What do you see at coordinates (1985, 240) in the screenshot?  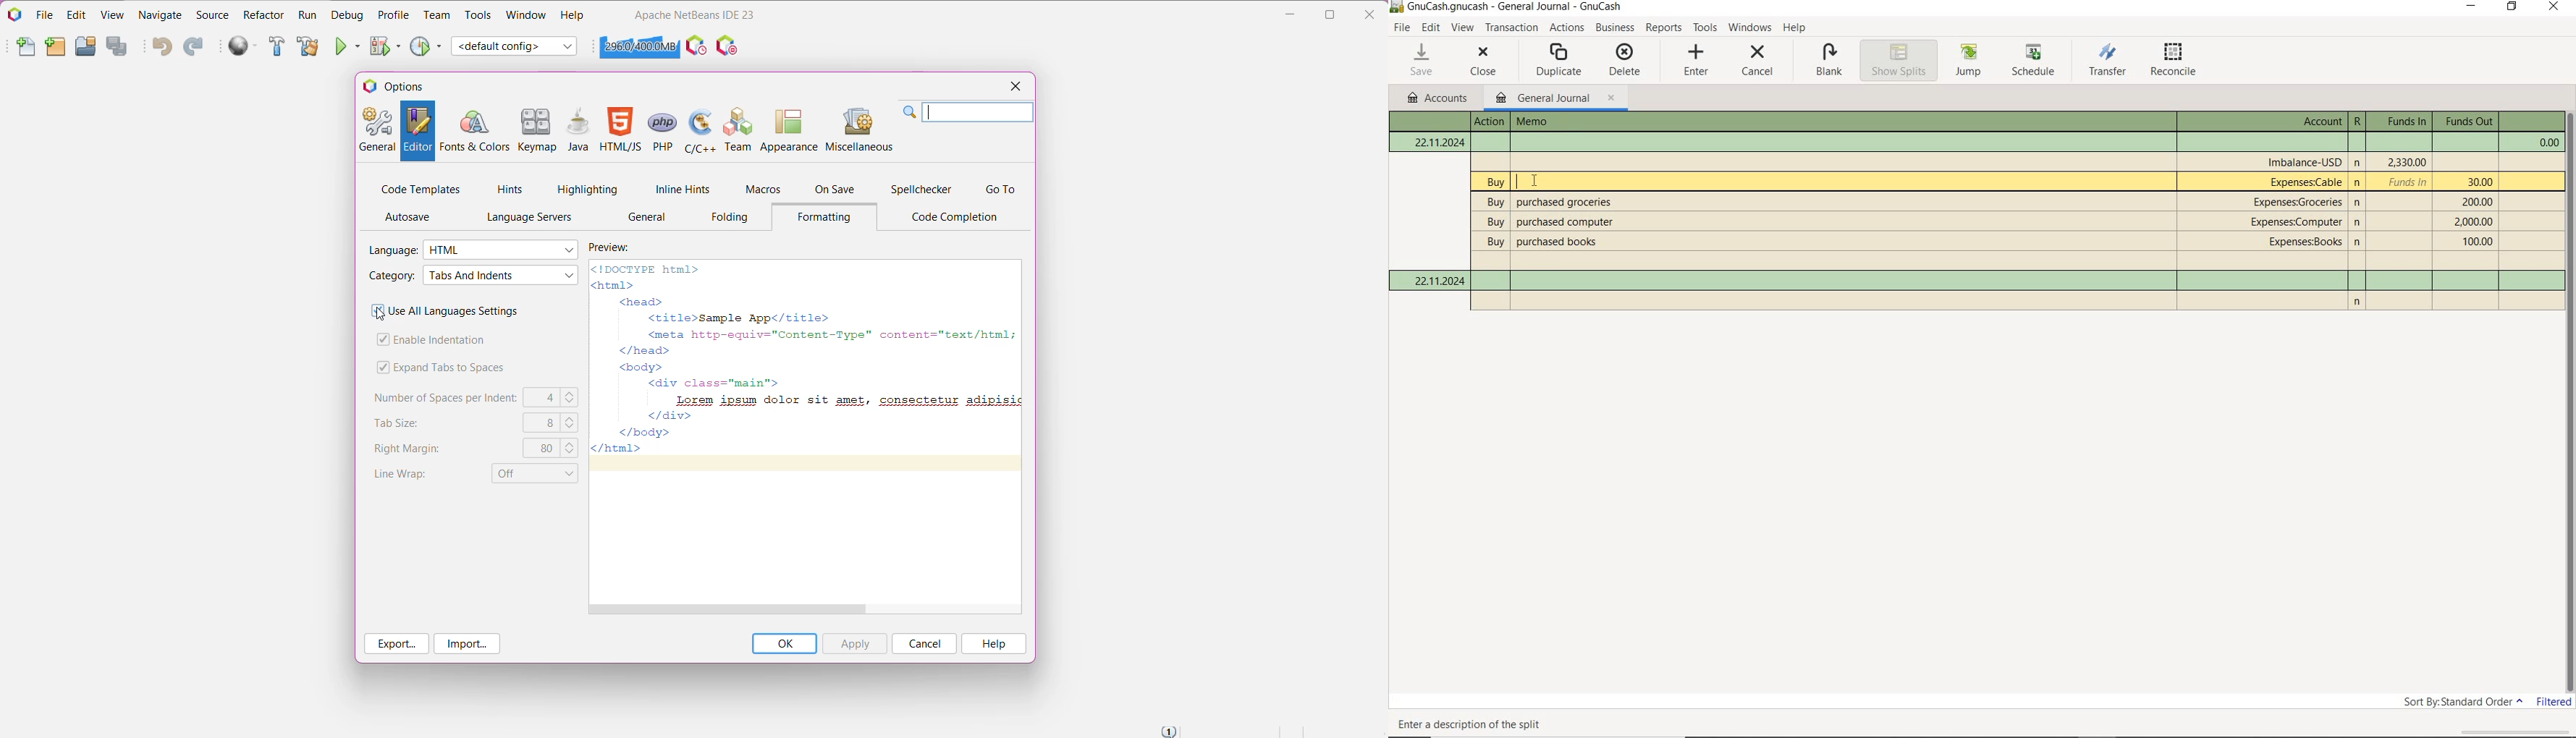 I see `Text` at bounding box center [1985, 240].